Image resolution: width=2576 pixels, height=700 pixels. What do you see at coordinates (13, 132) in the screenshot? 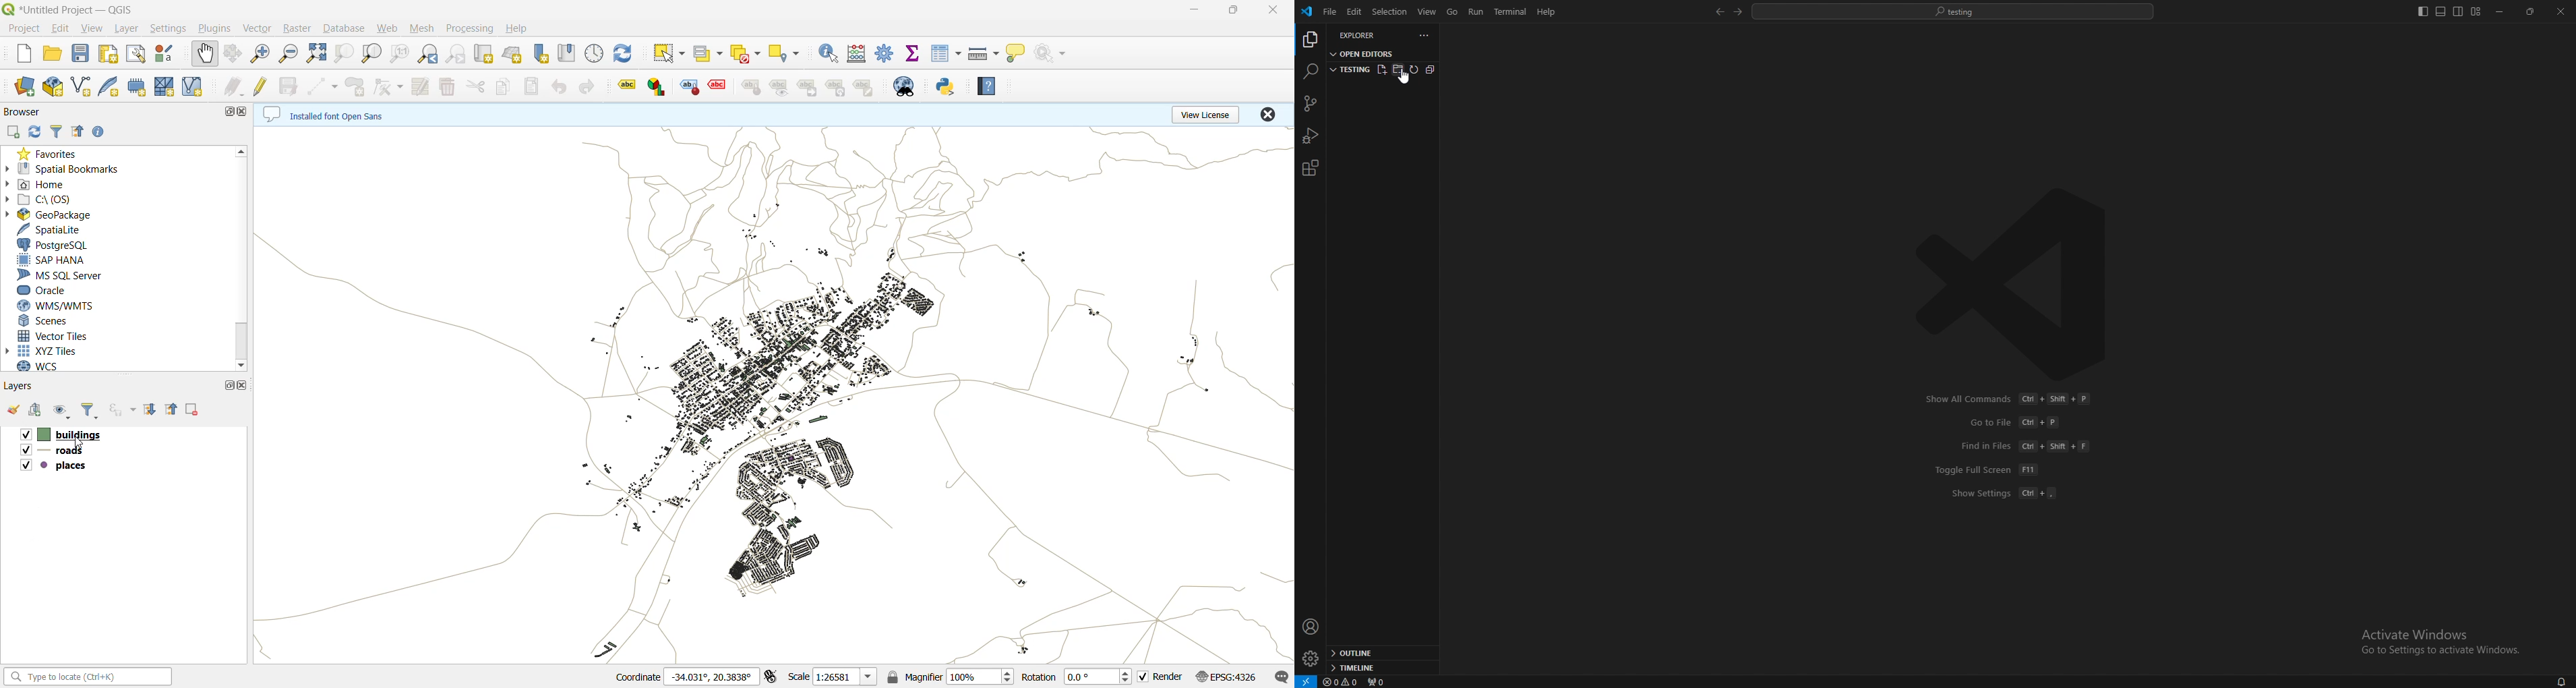
I see `add` at bounding box center [13, 132].